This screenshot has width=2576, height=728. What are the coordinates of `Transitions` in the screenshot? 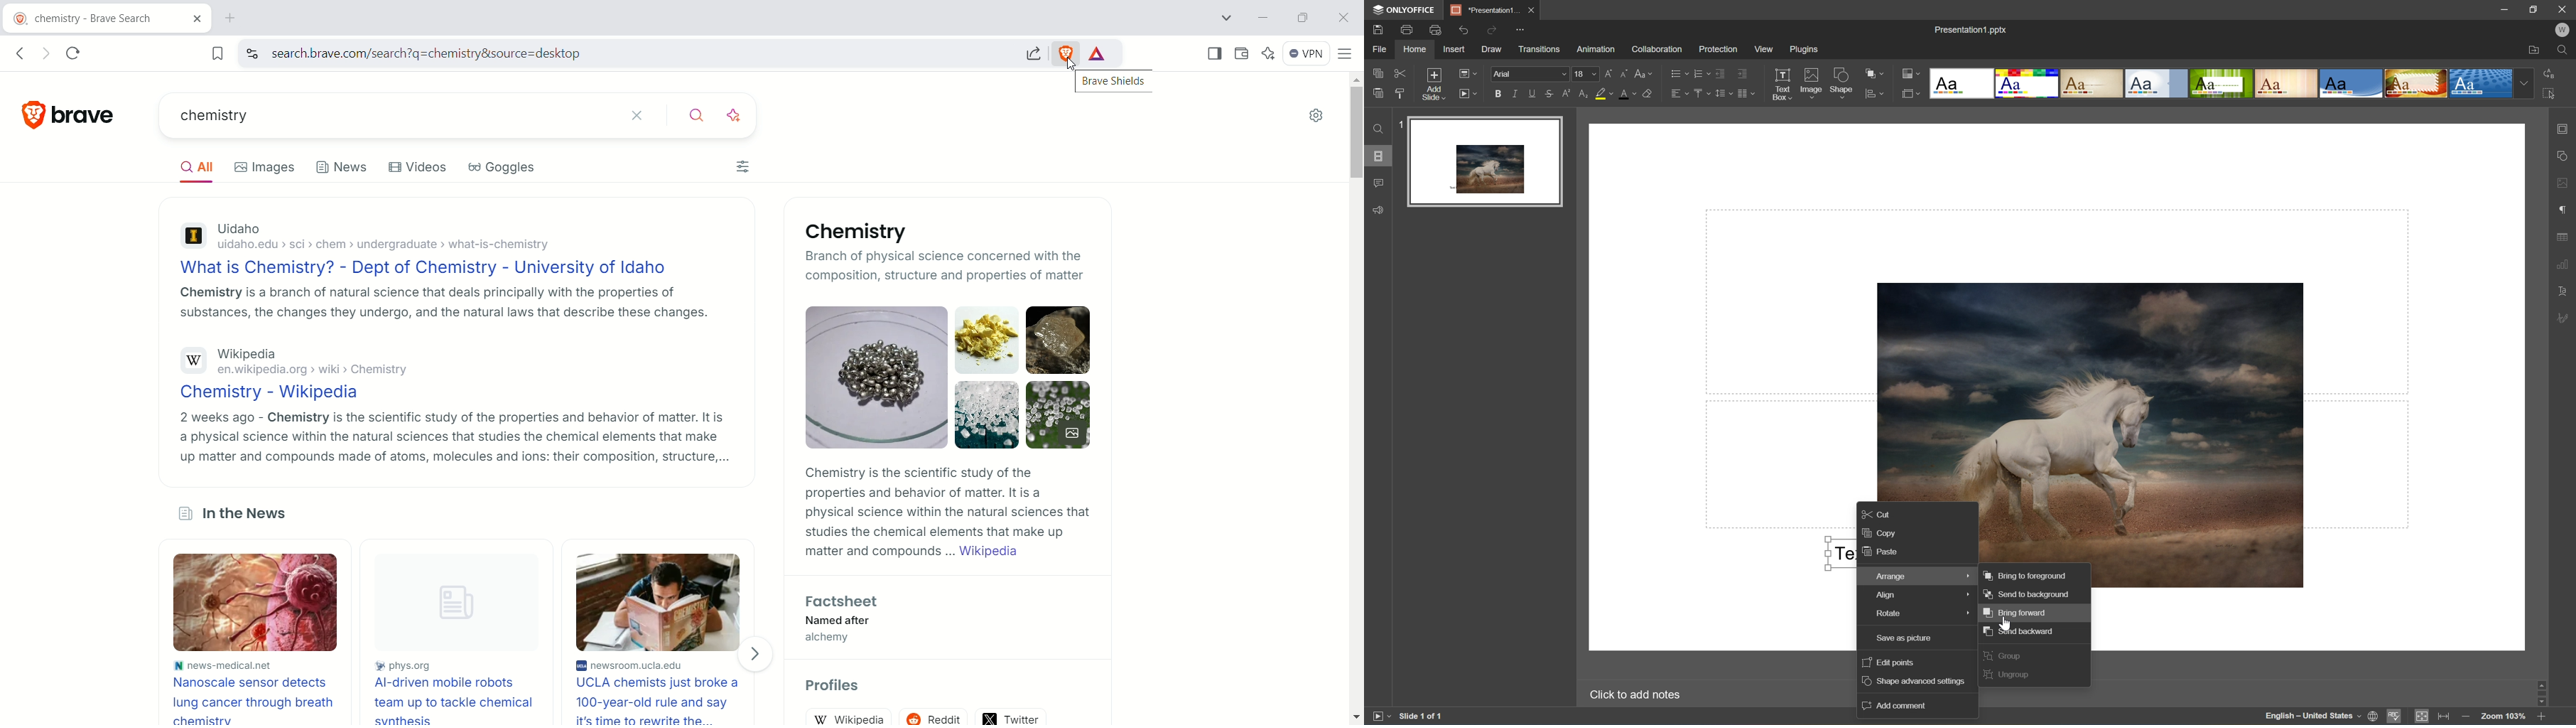 It's located at (1539, 49).